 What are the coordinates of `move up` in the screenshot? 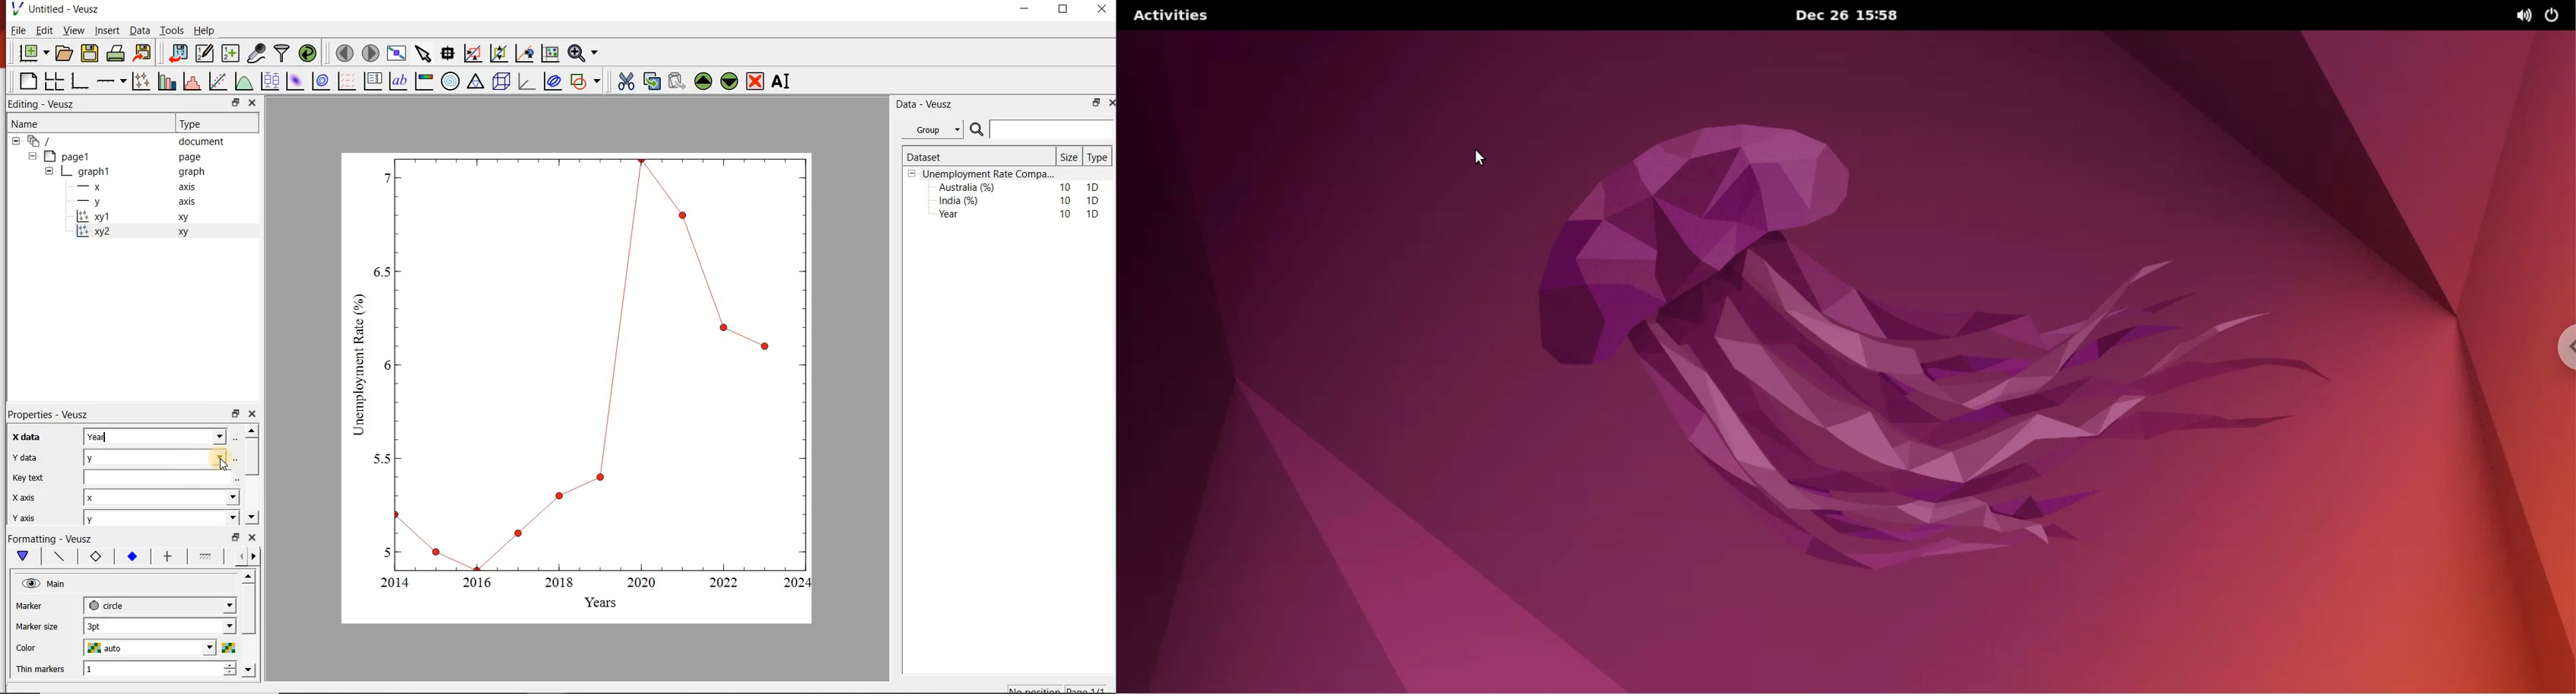 It's located at (250, 576).